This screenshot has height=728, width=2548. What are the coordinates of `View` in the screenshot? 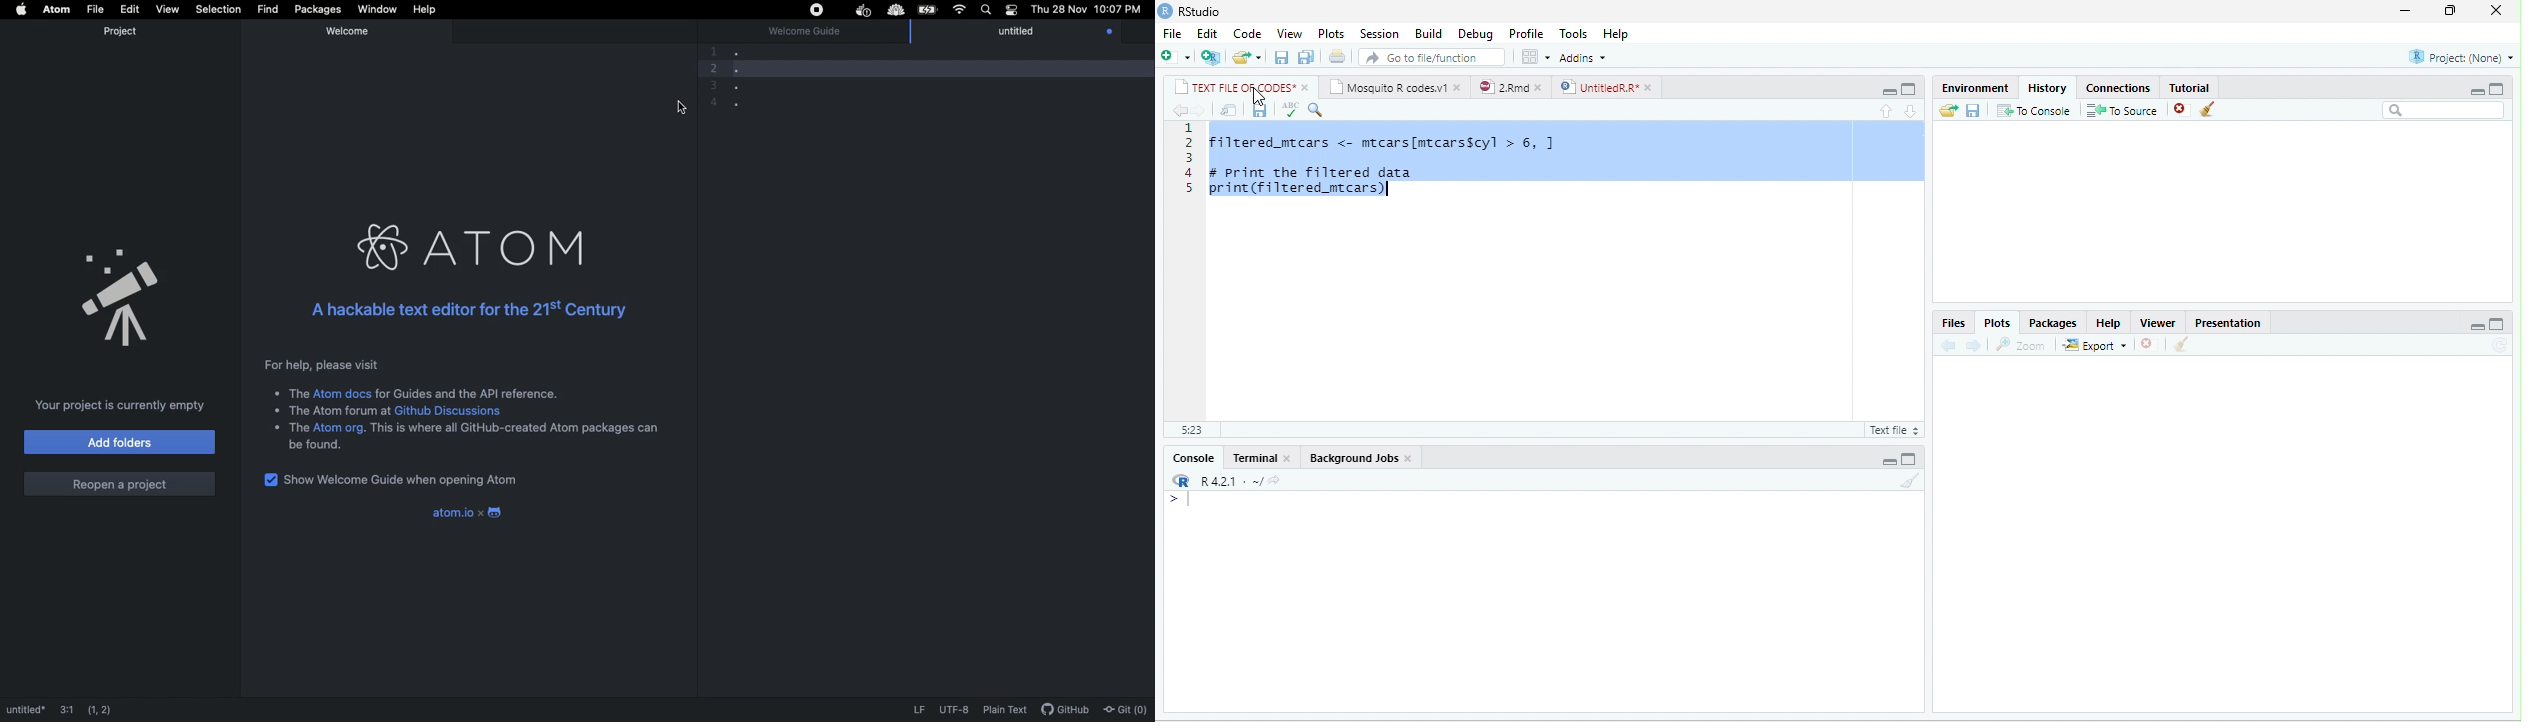 It's located at (1290, 33).